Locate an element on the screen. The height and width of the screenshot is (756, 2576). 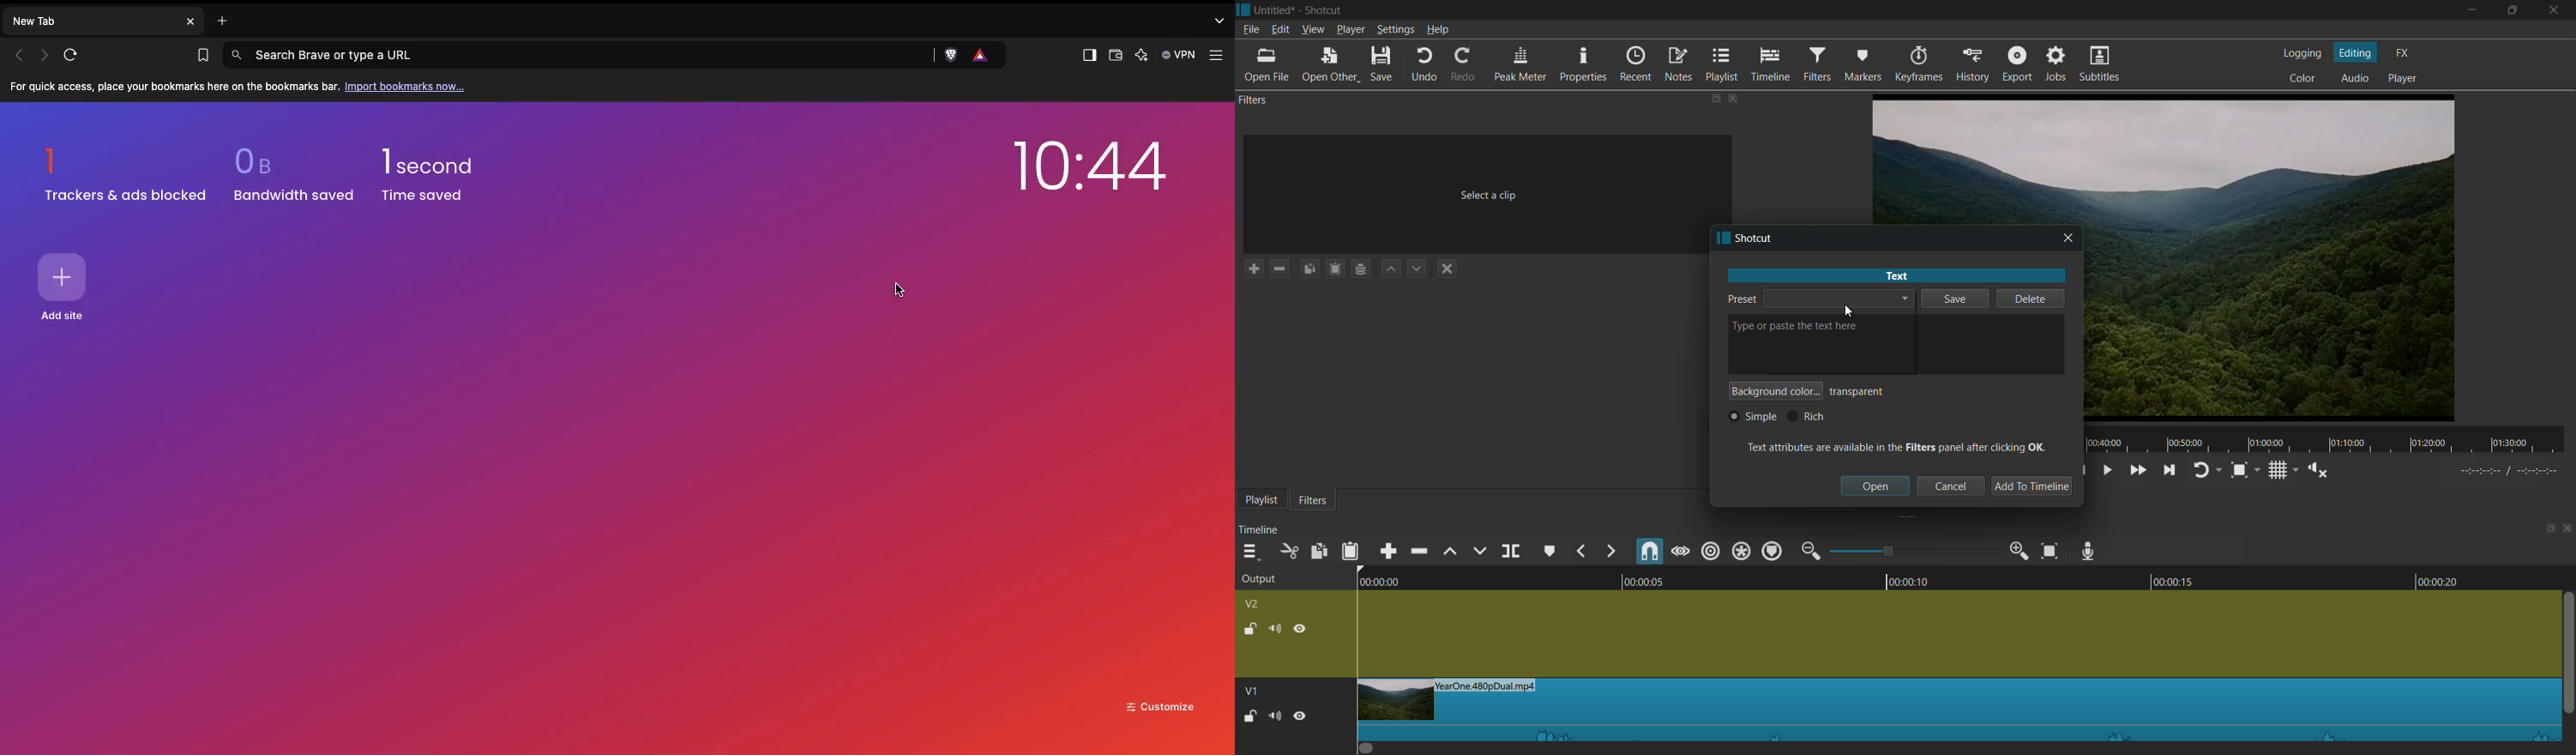
00:00:10 is located at coordinates (1911, 580).